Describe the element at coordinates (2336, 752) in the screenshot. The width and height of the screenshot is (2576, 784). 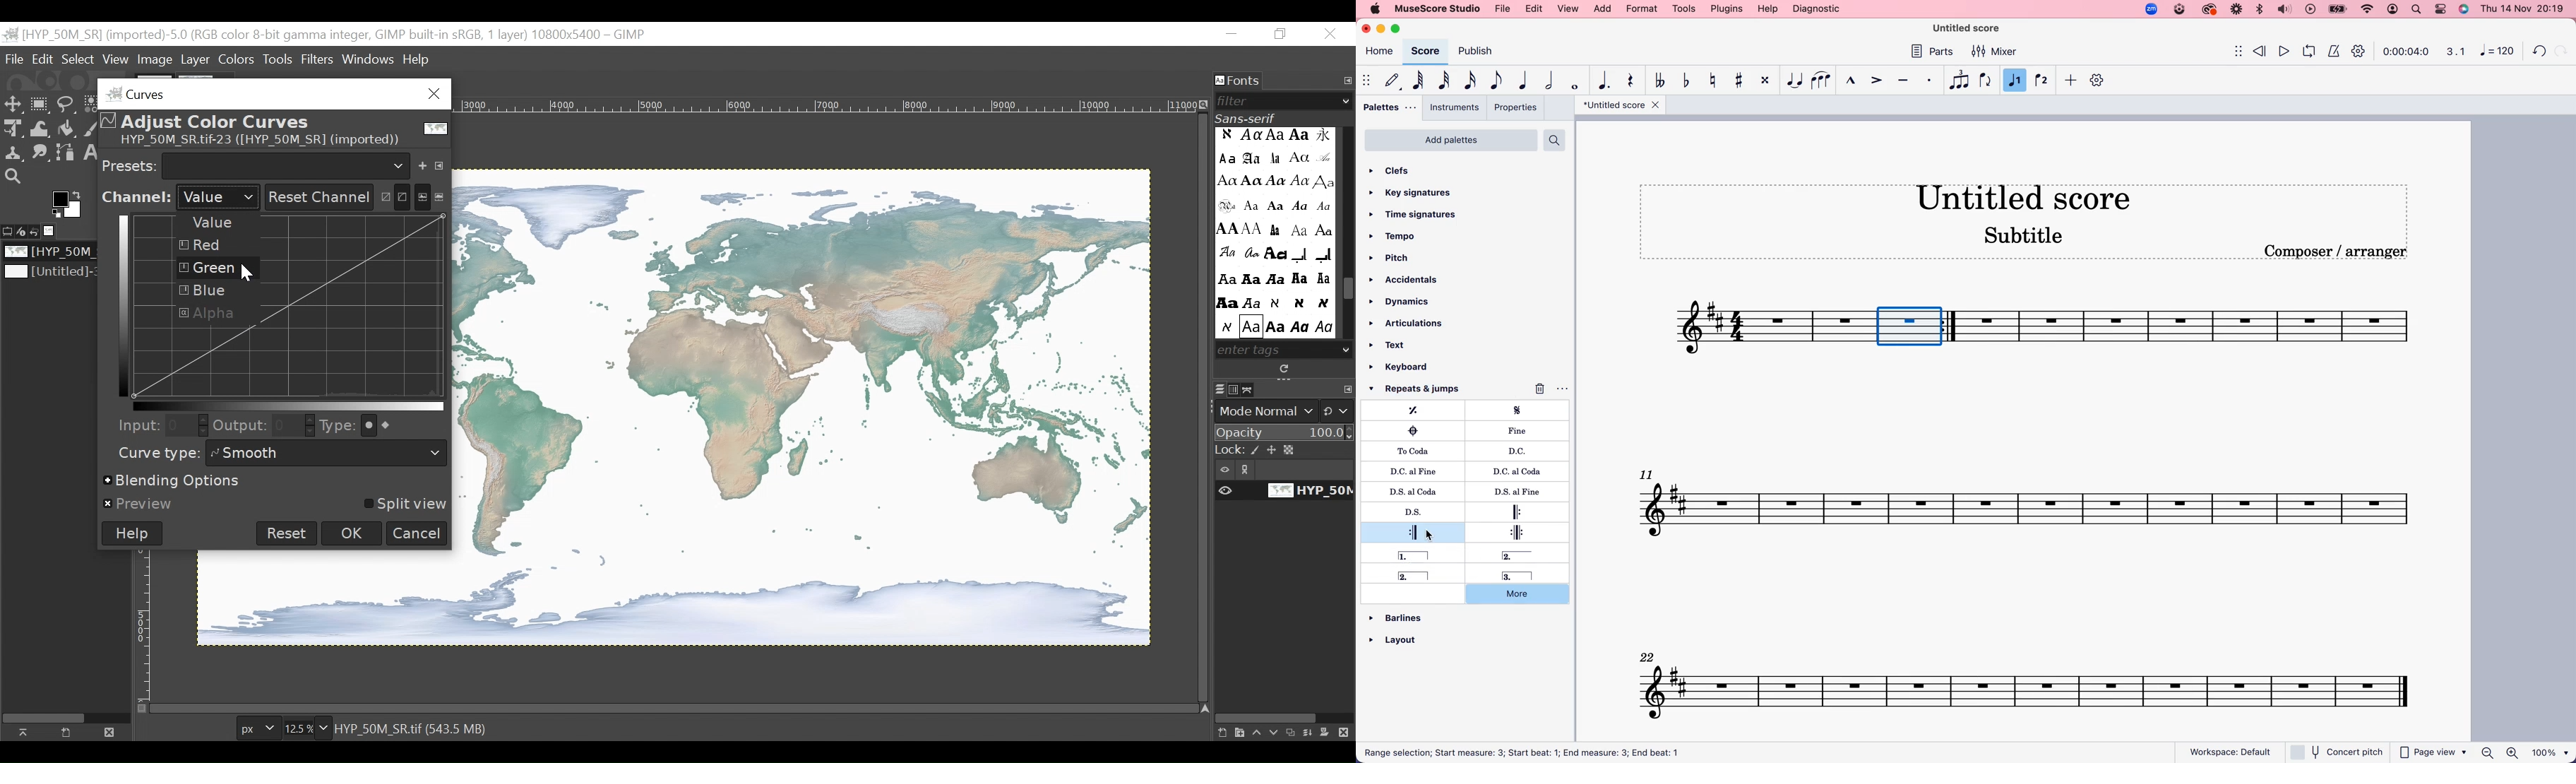
I see `concert pitch` at that location.